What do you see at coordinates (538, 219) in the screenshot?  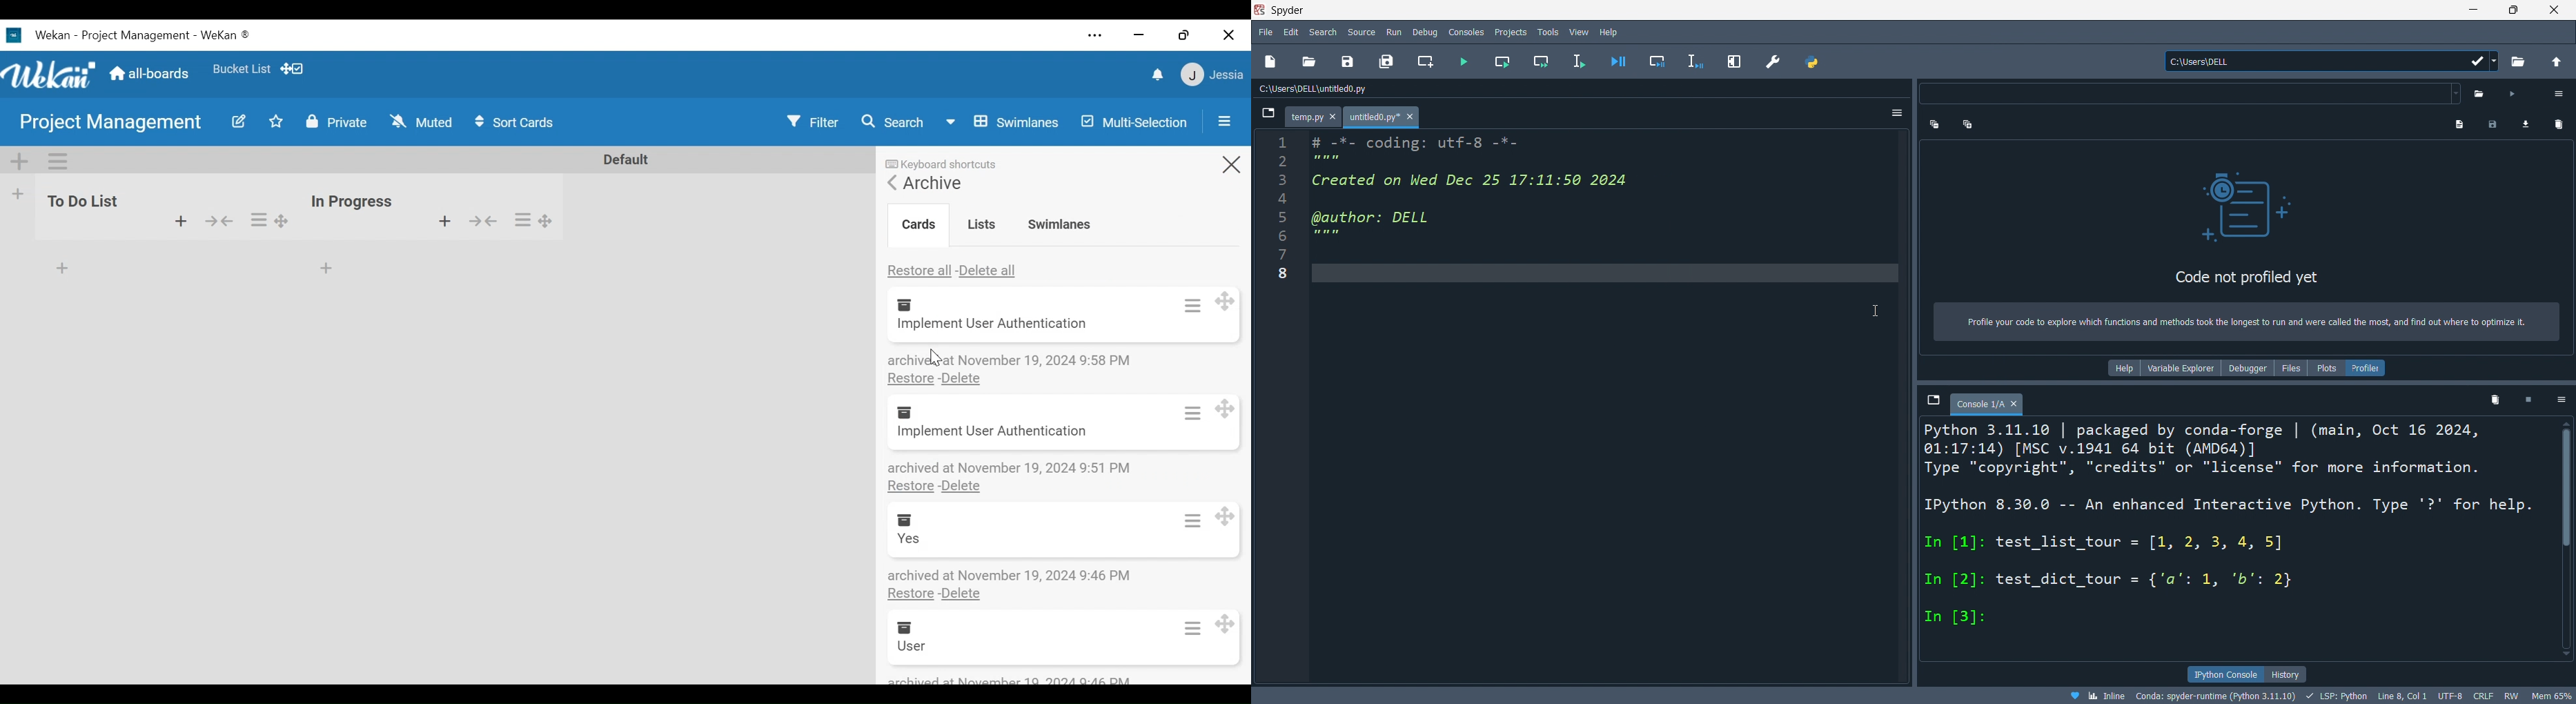 I see `options` at bounding box center [538, 219].